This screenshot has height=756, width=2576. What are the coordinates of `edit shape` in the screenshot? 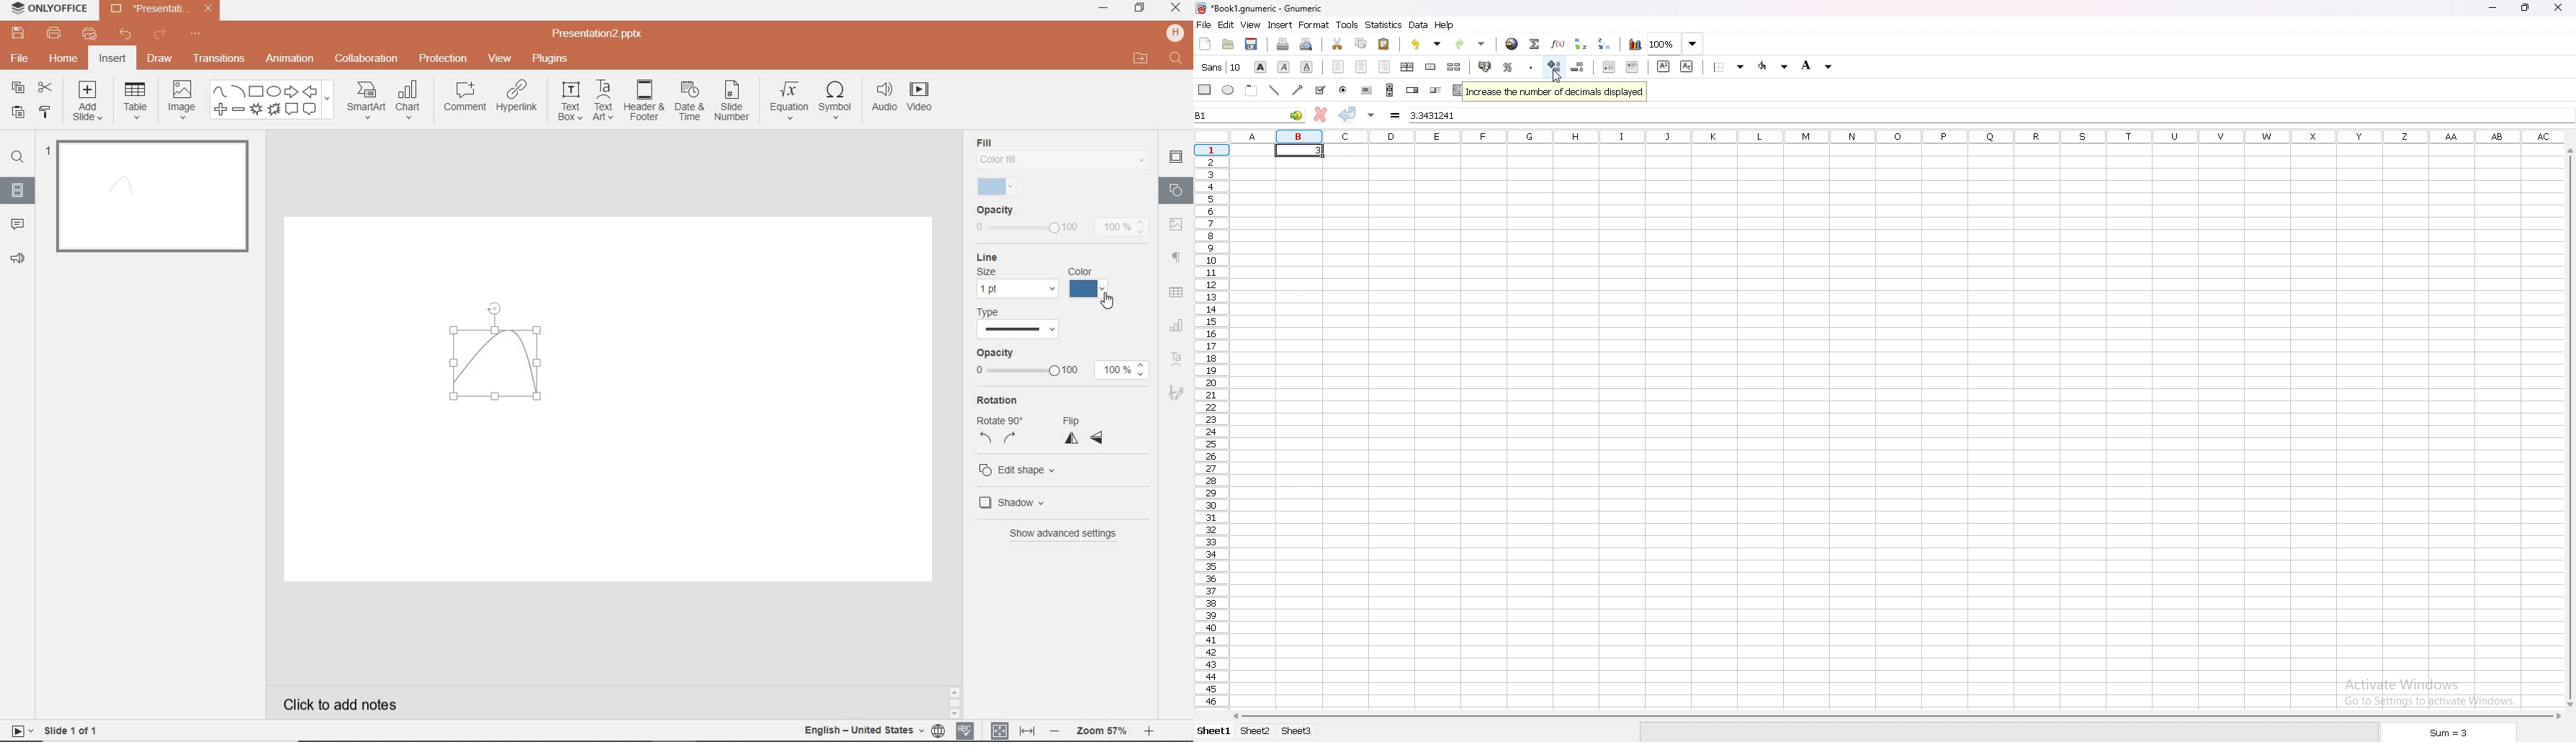 It's located at (1022, 470).